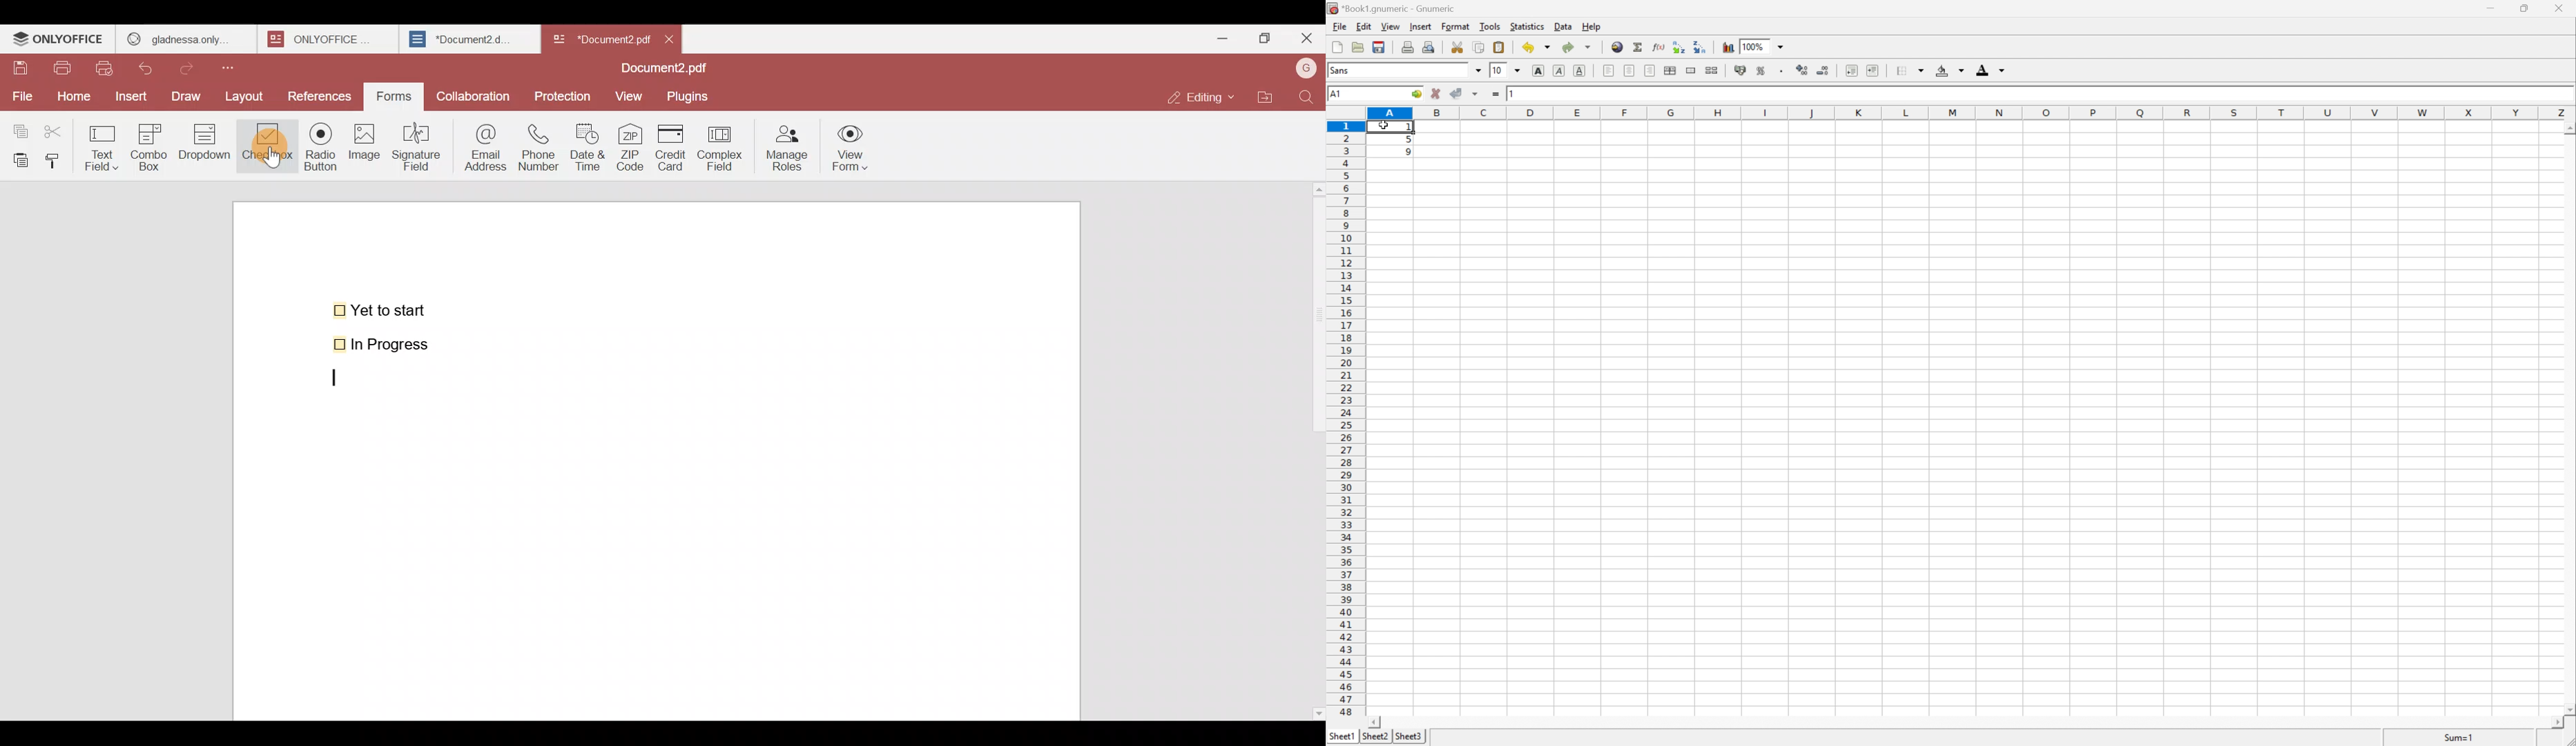 This screenshot has height=756, width=2576. I want to click on File, so click(22, 95).